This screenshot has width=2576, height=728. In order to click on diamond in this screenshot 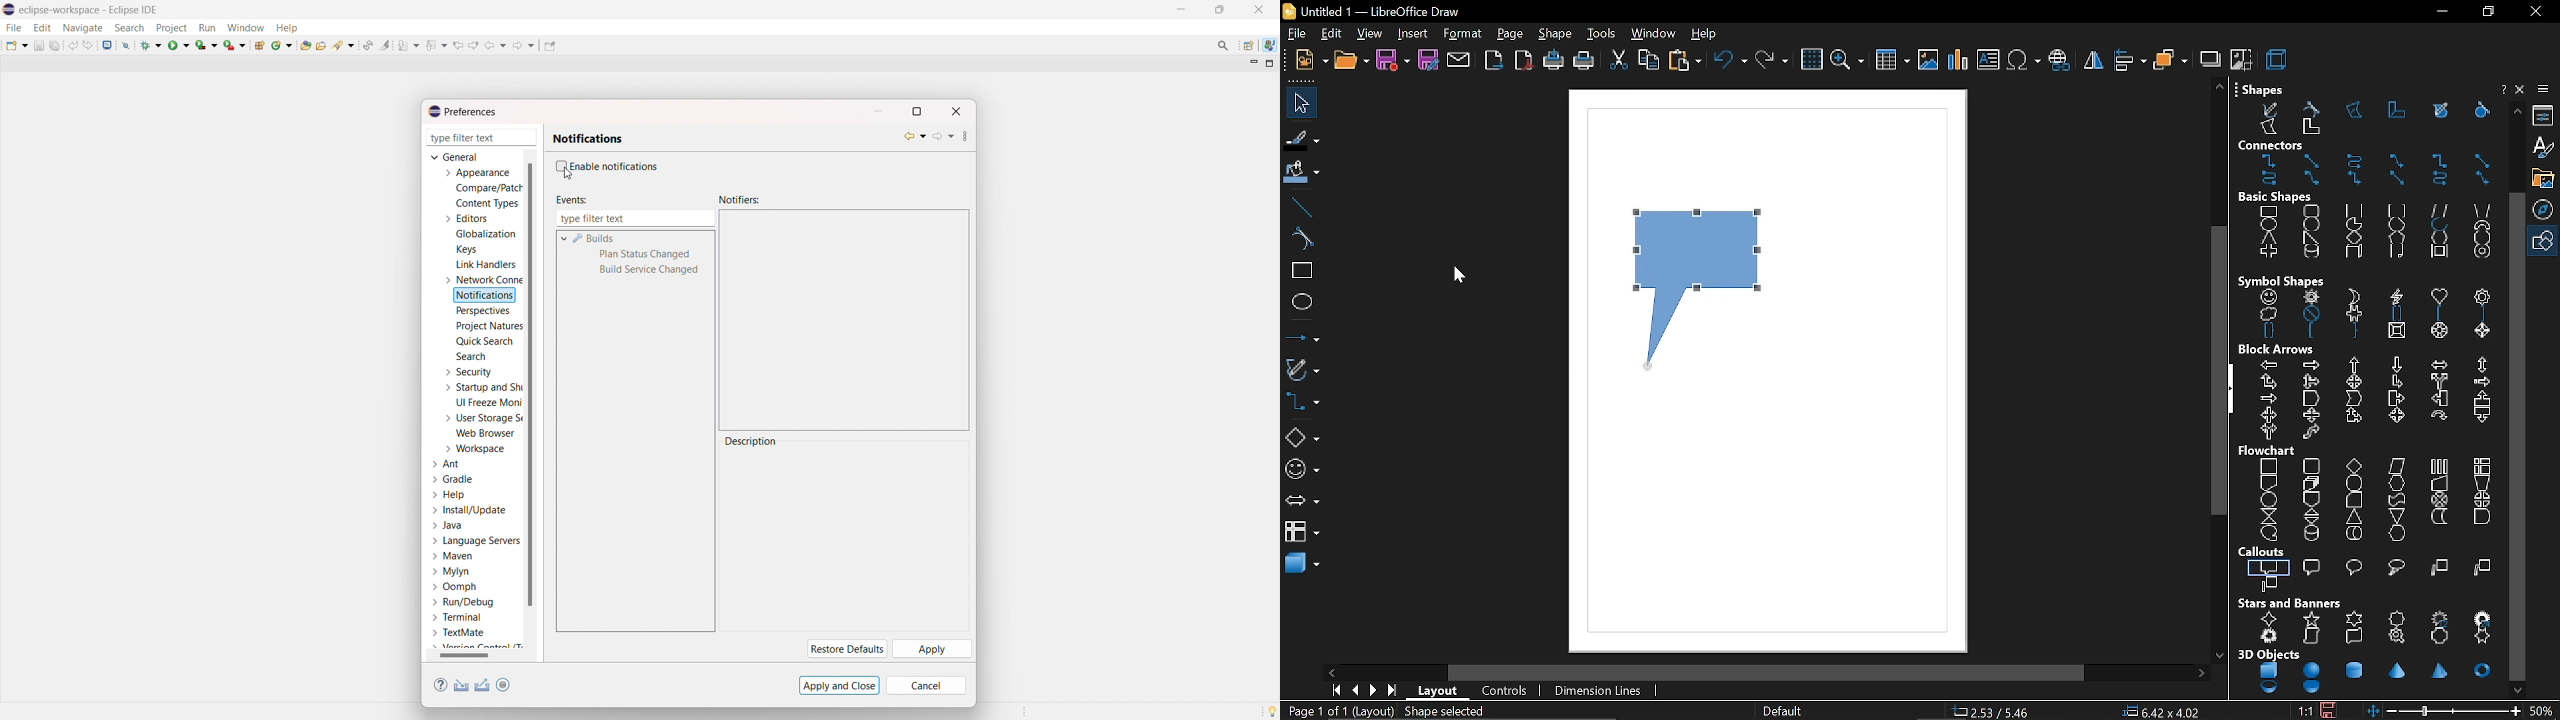, I will do `click(2356, 238)`.